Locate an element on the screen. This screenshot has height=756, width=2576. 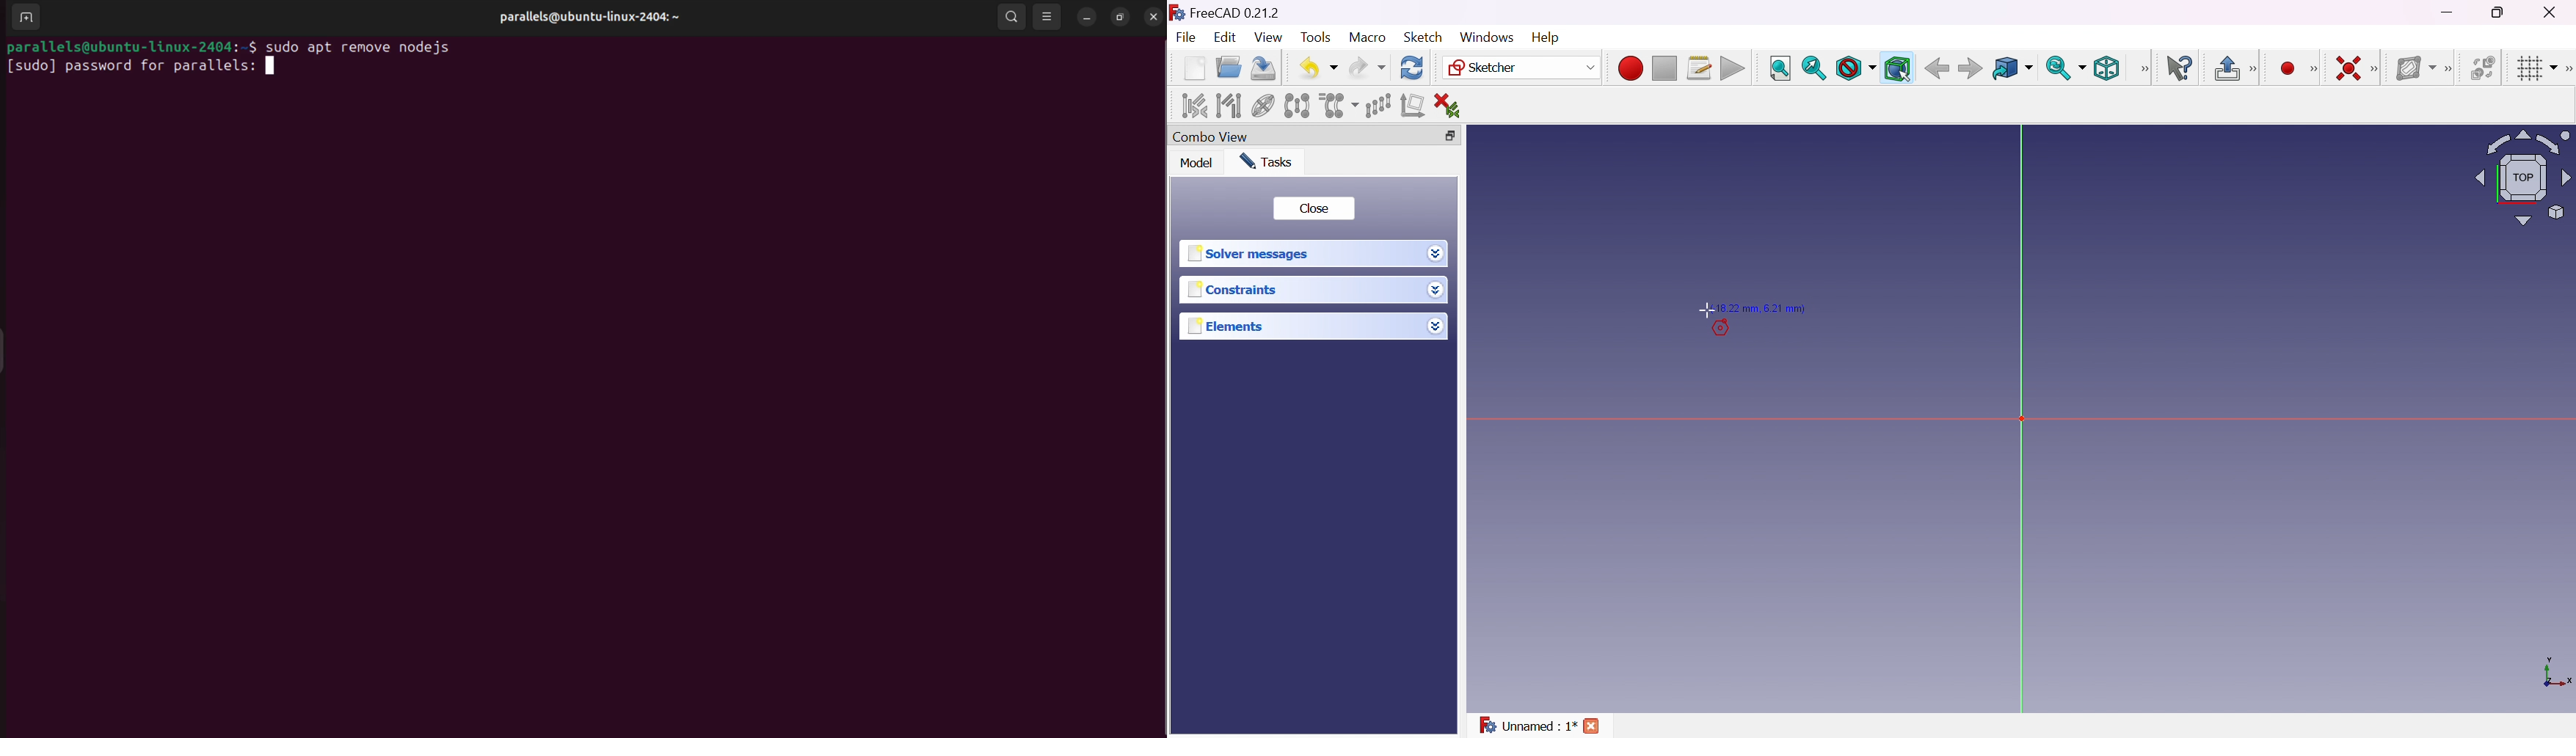
Tasks is located at coordinates (1269, 162).